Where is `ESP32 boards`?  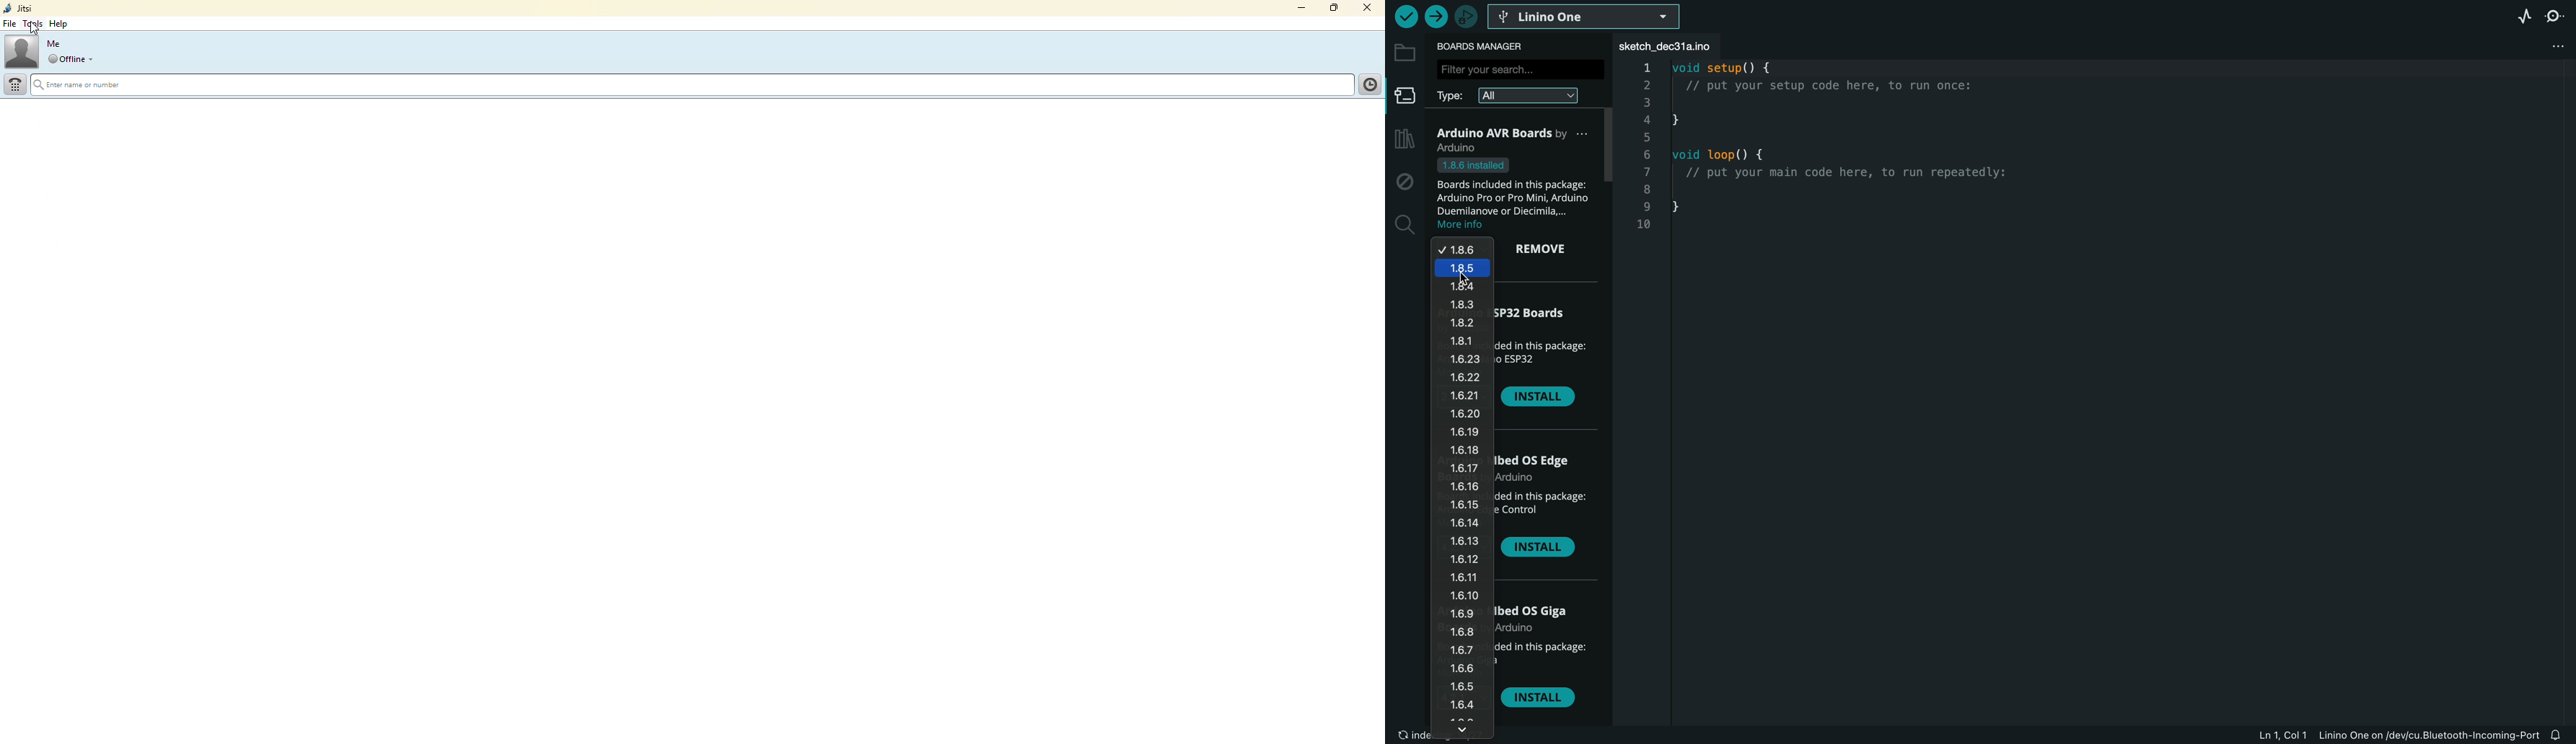 ESP32 boards is located at coordinates (1538, 318).